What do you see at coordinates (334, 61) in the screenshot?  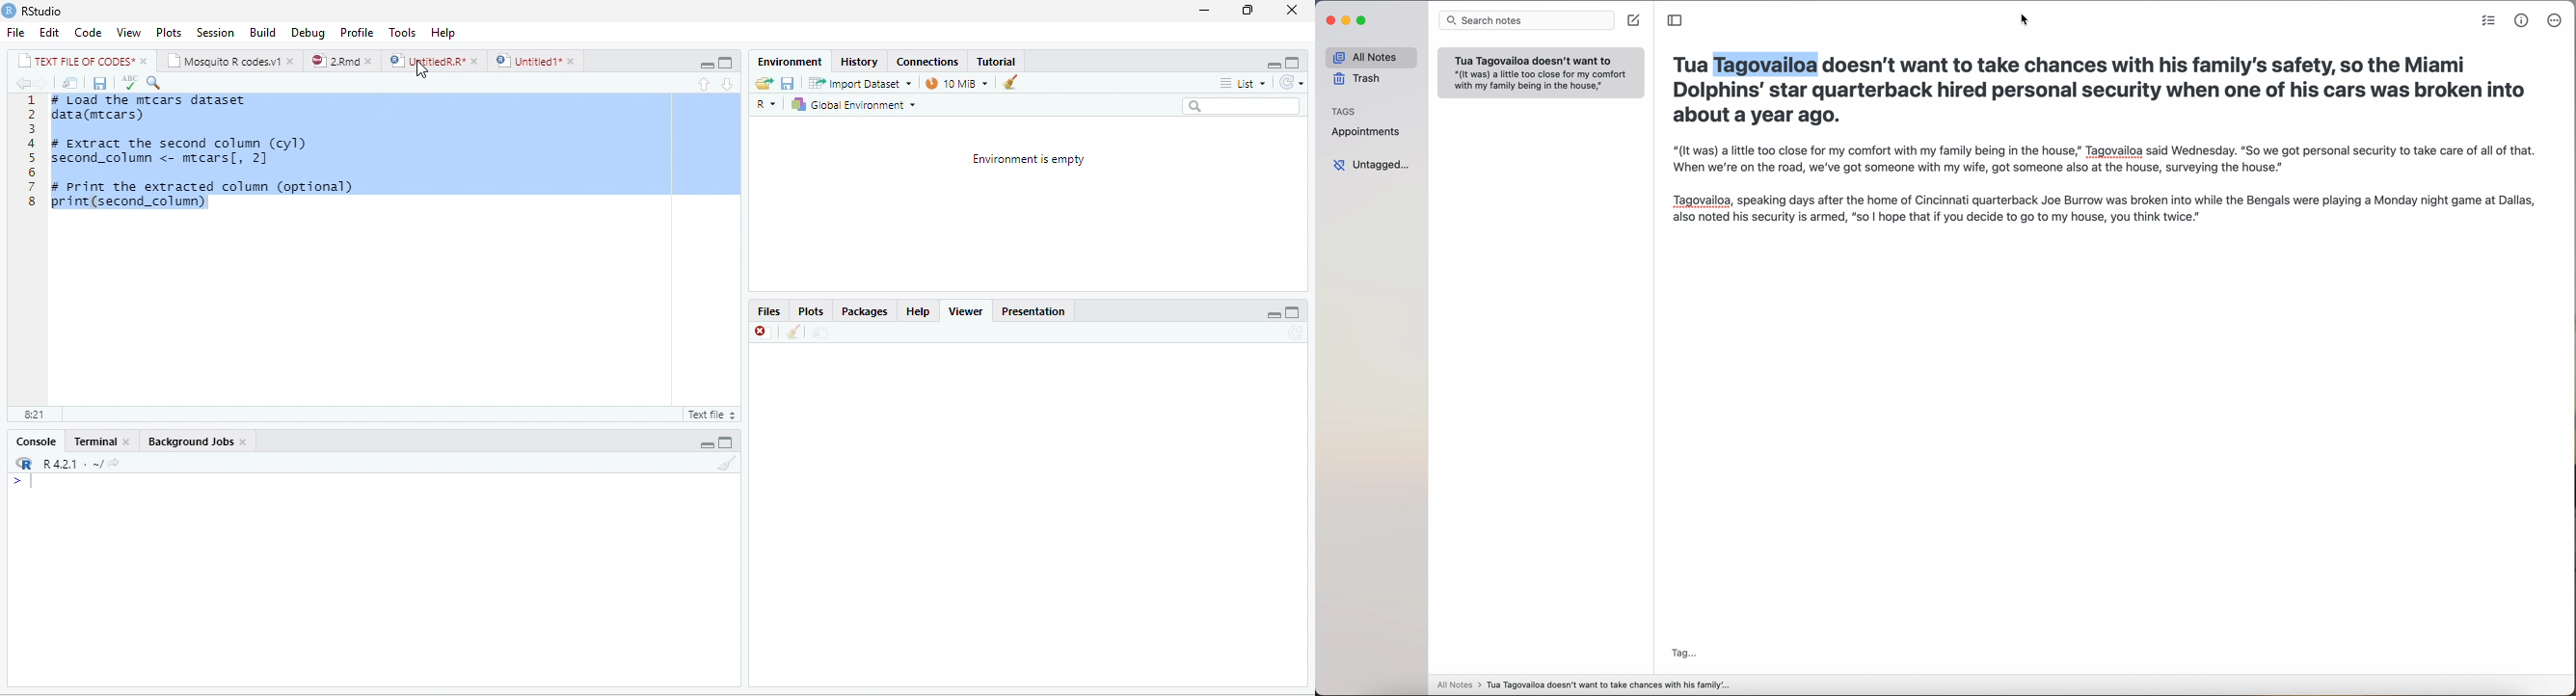 I see `2Rmd` at bounding box center [334, 61].